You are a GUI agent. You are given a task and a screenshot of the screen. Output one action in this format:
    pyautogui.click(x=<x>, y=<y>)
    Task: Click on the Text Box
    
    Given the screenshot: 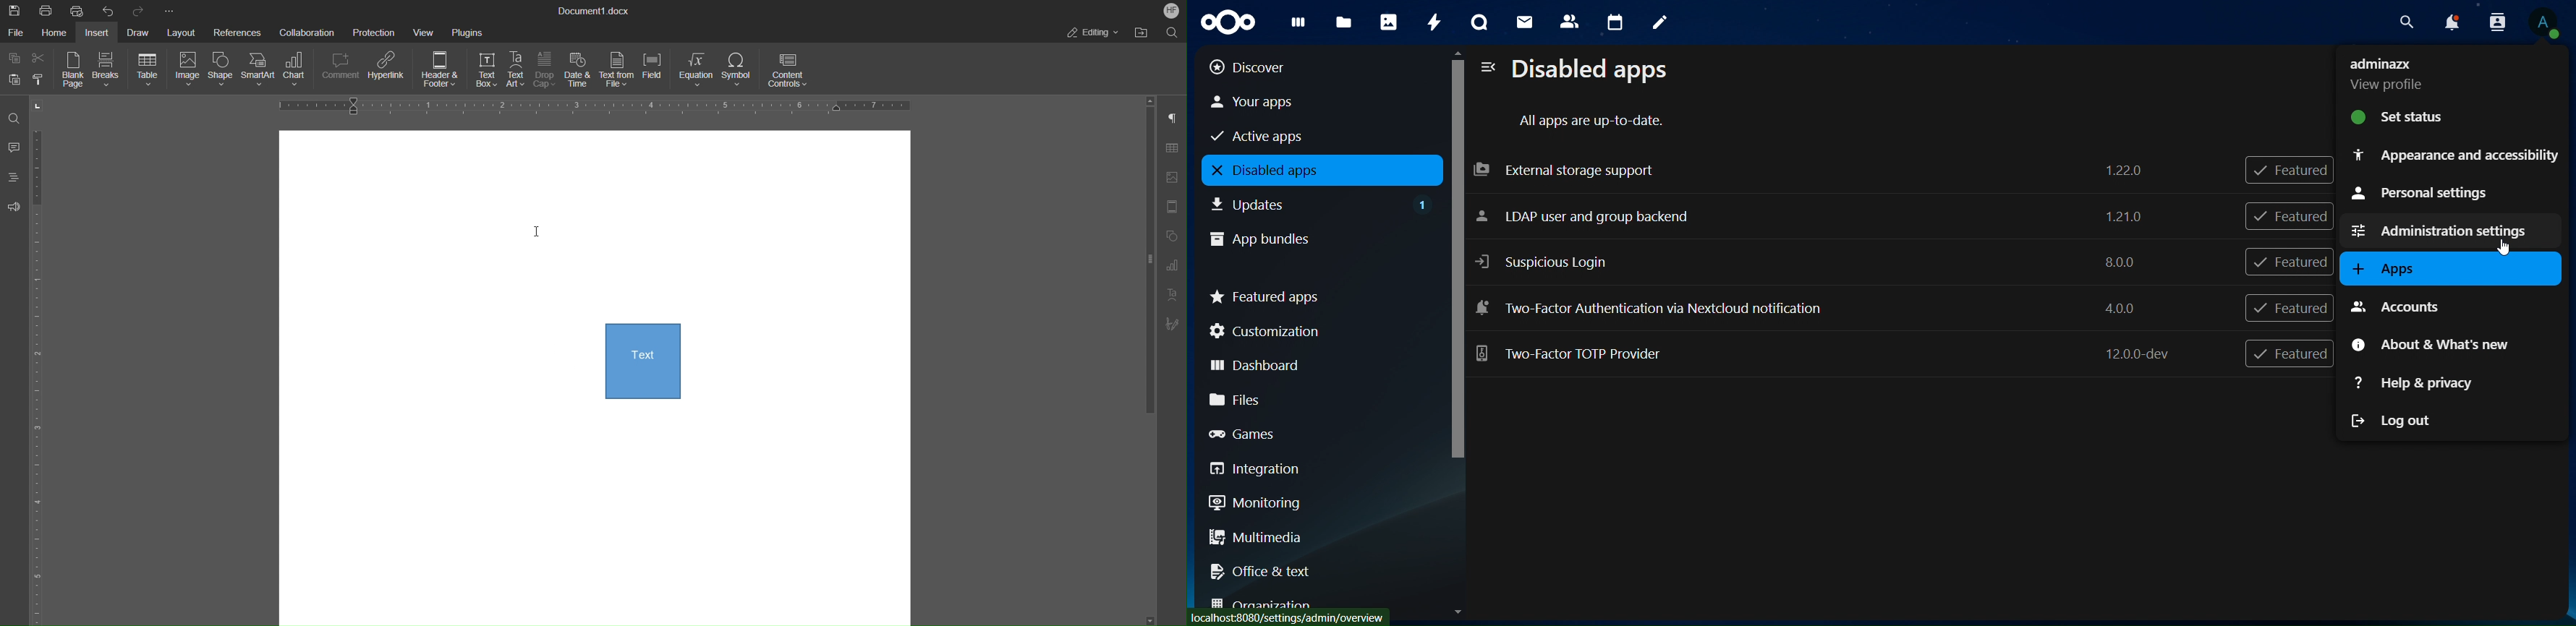 What is the action you would take?
    pyautogui.click(x=482, y=71)
    